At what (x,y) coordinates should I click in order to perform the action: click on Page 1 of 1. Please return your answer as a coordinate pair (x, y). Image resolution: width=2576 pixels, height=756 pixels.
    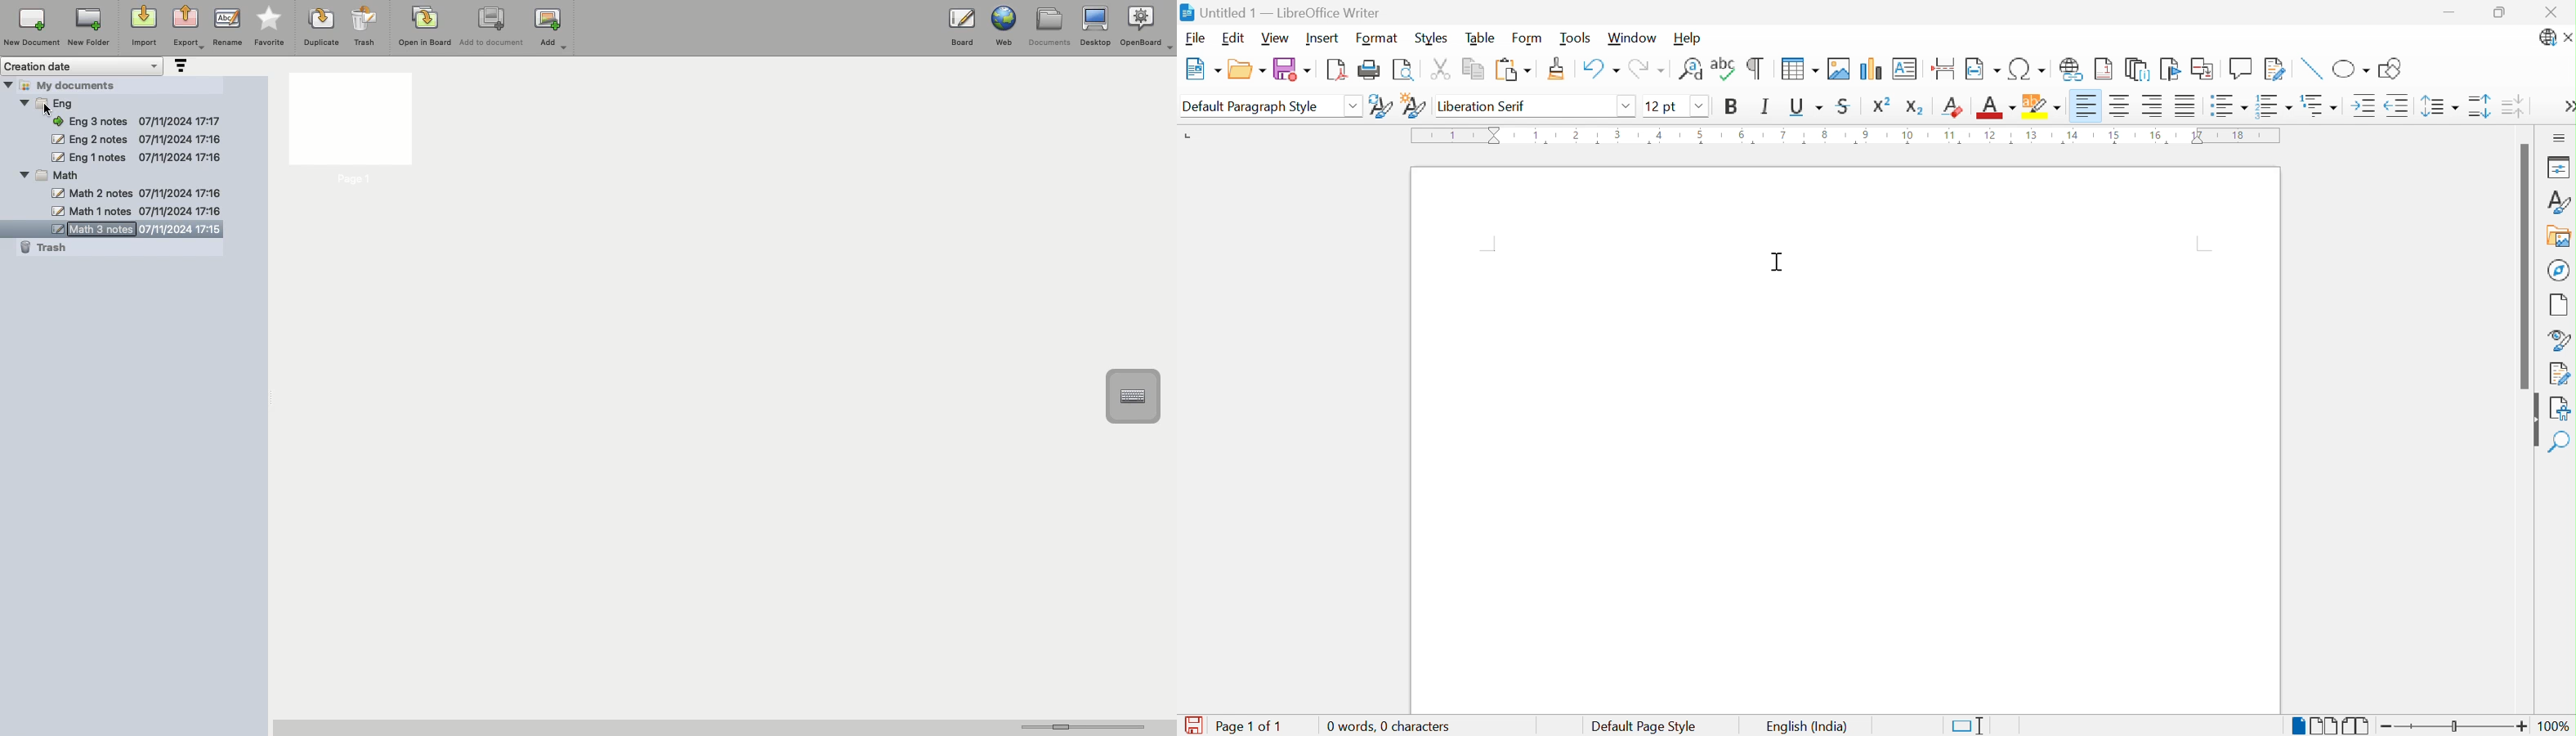
    Looking at the image, I should click on (1231, 727).